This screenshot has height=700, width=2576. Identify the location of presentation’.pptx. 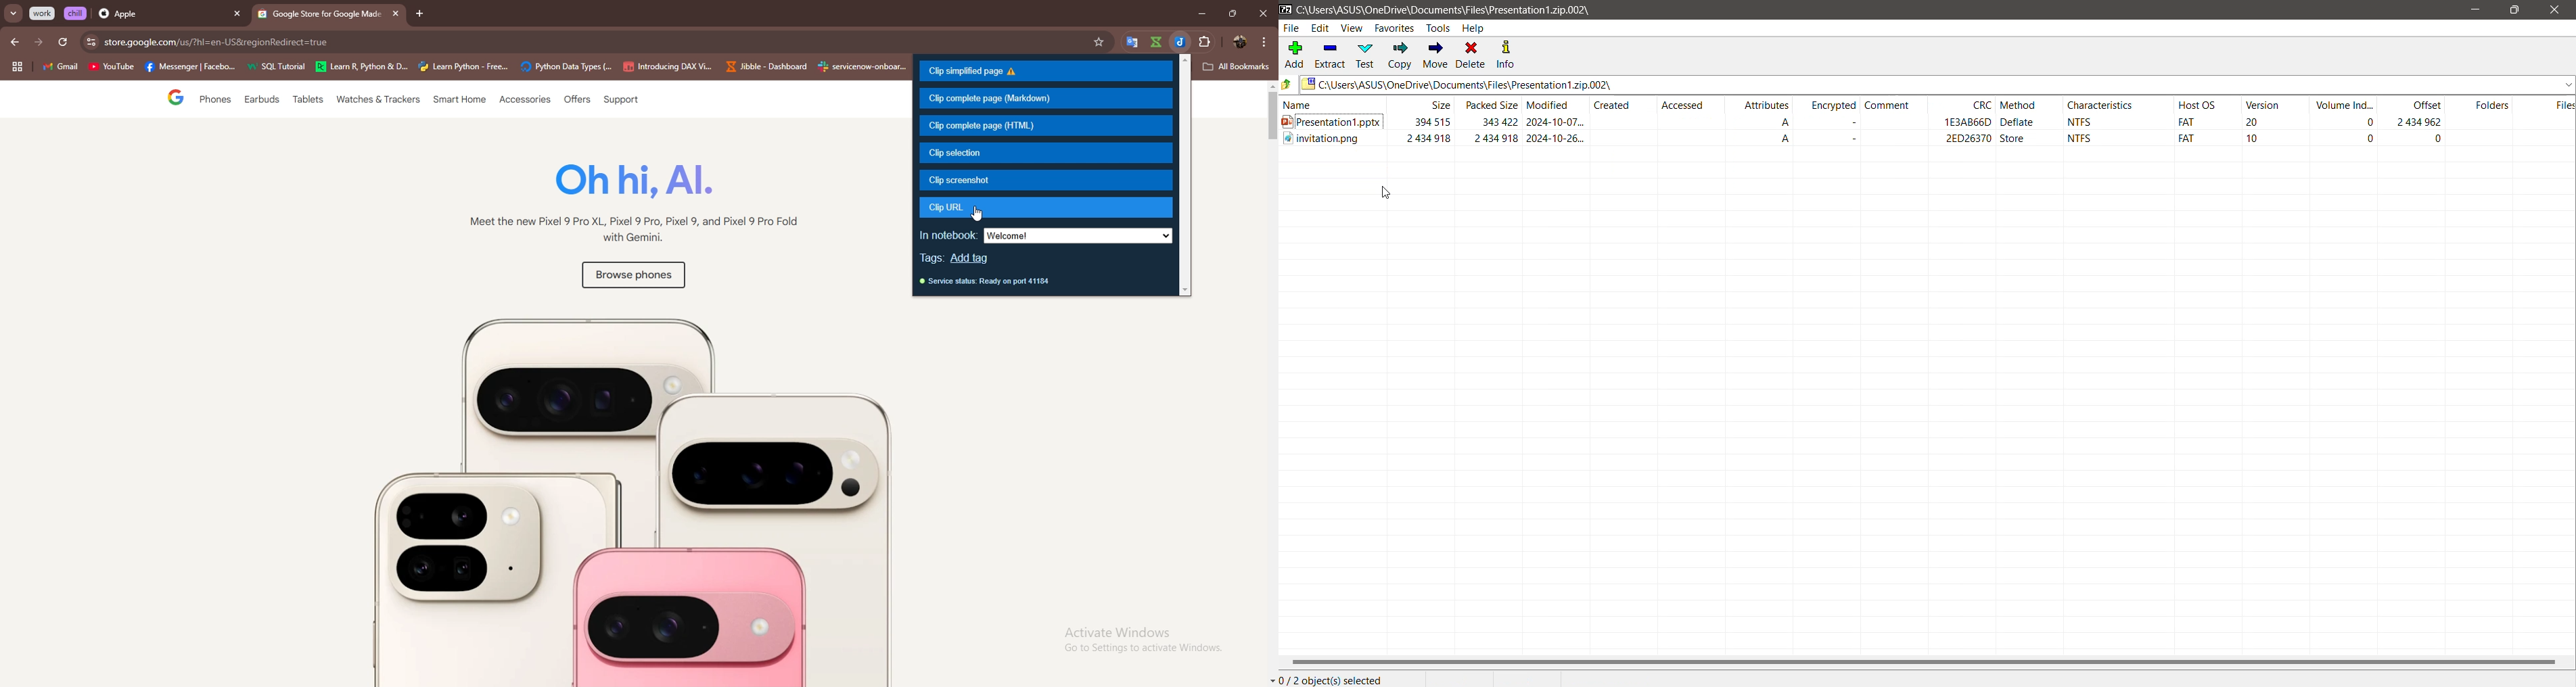
(1331, 124).